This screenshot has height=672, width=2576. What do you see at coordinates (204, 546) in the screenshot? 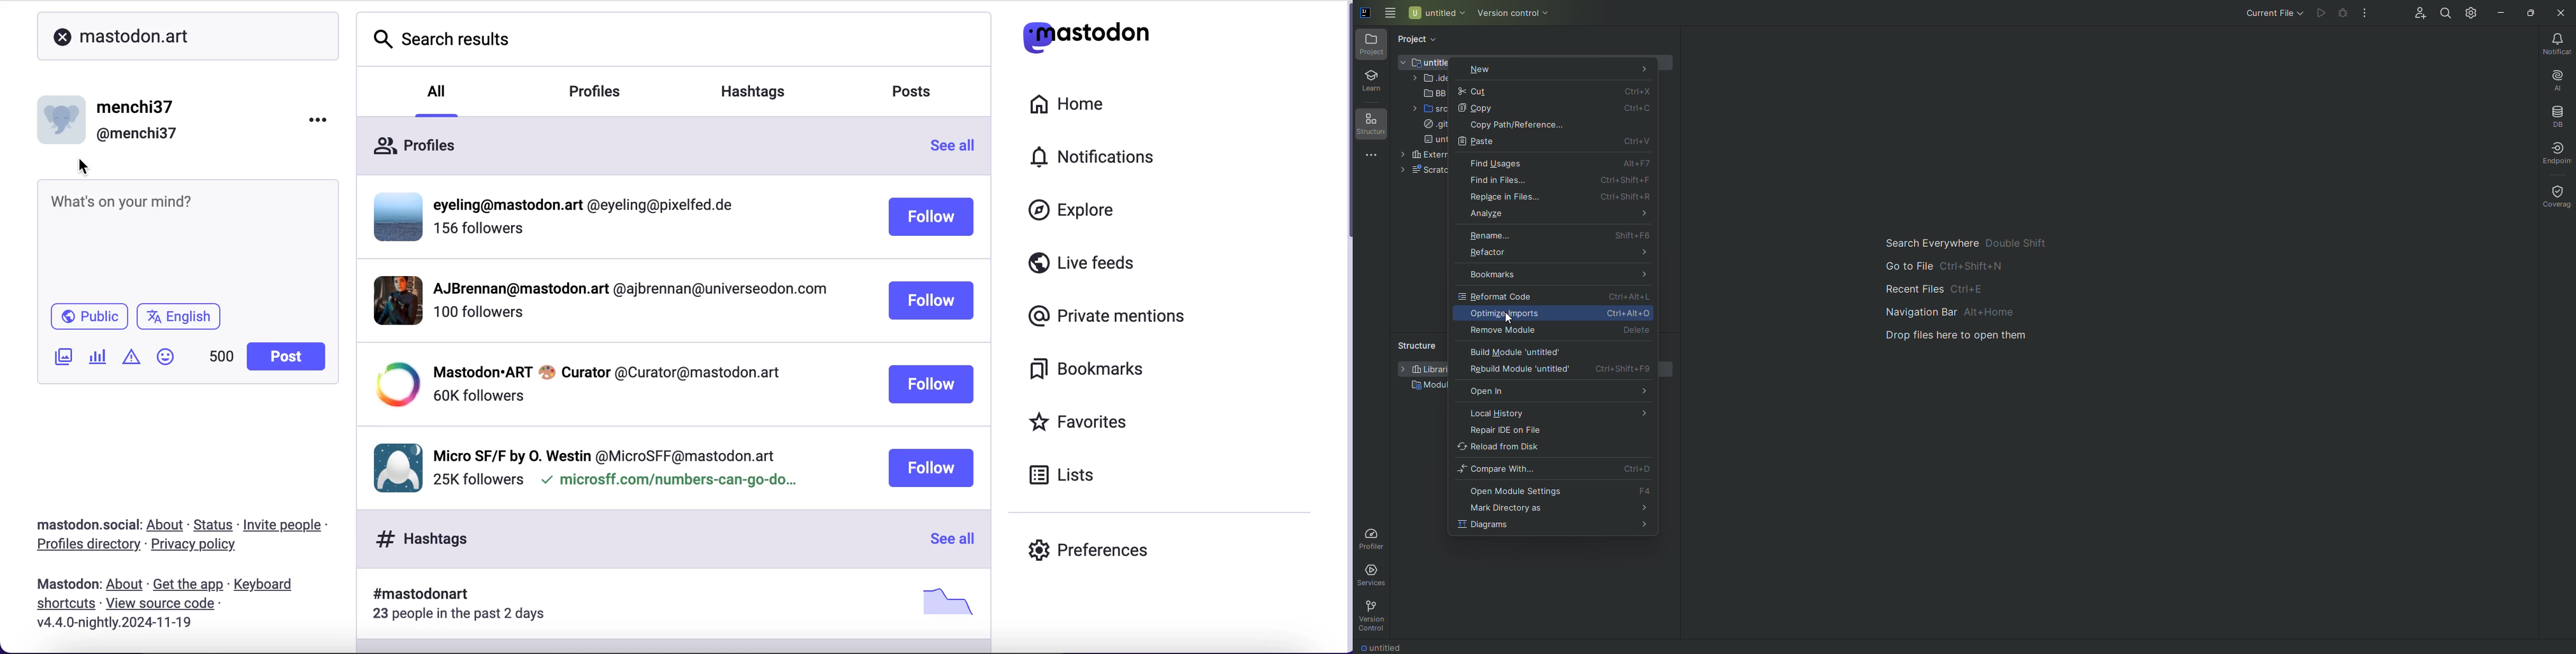
I see `privacy policy` at bounding box center [204, 546].